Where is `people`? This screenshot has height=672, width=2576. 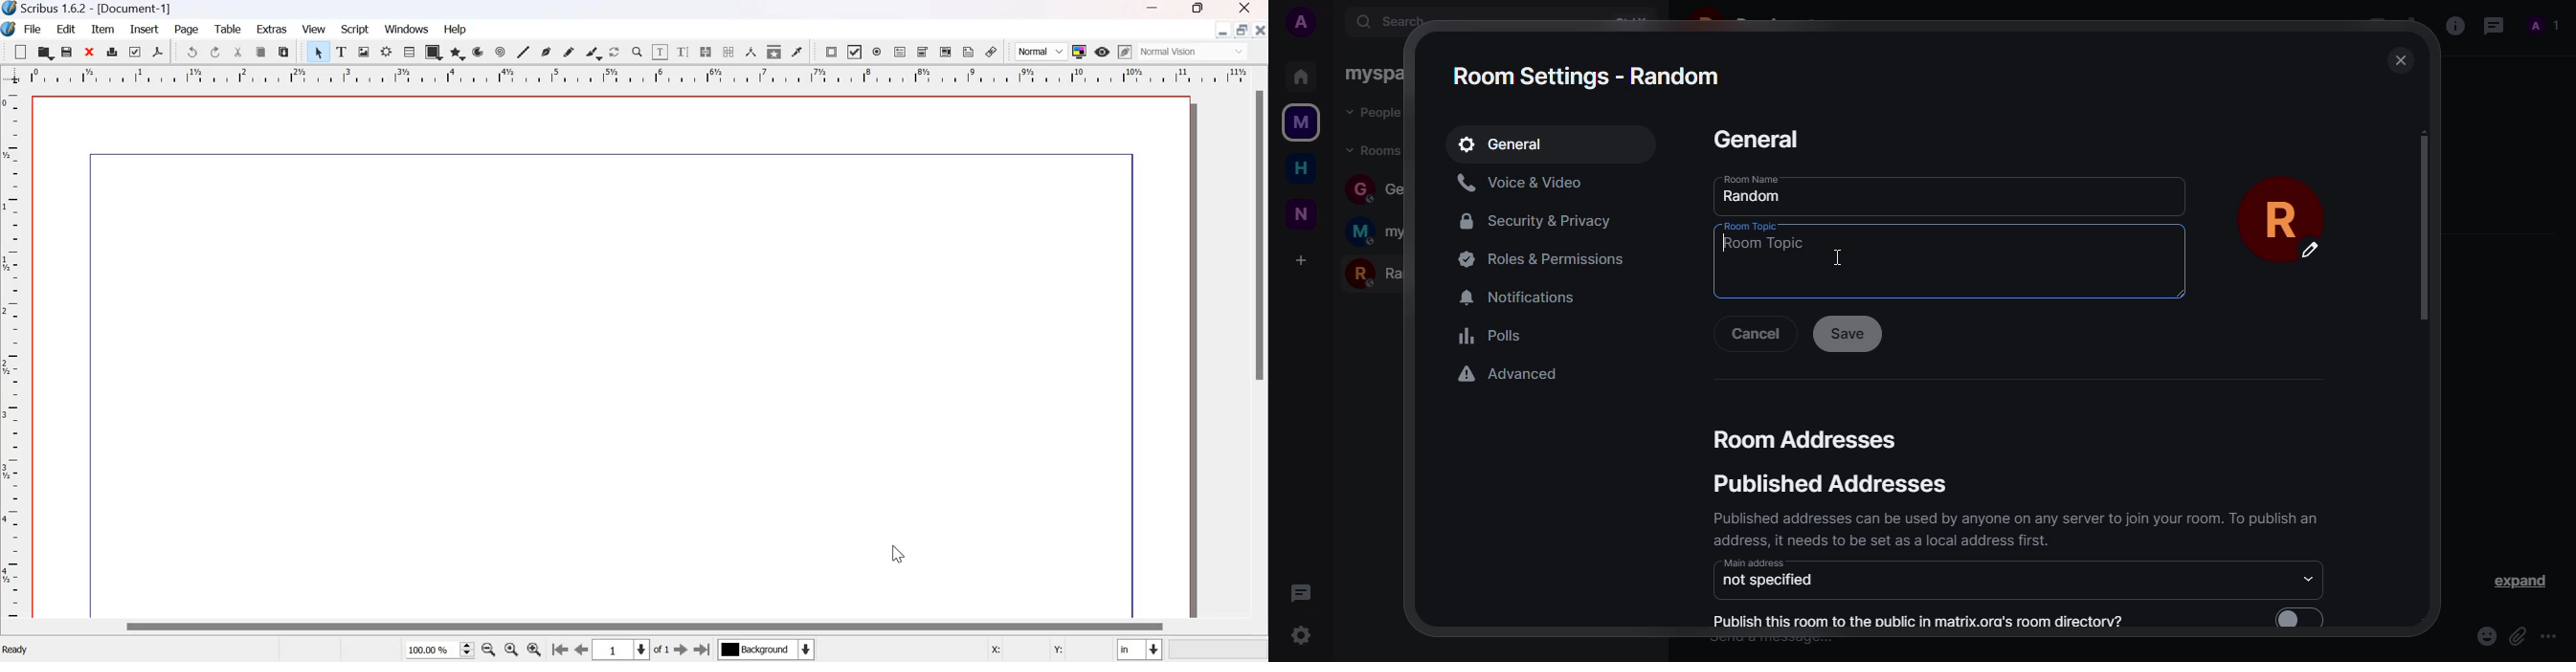
people is located at coordinates (1380, 113).